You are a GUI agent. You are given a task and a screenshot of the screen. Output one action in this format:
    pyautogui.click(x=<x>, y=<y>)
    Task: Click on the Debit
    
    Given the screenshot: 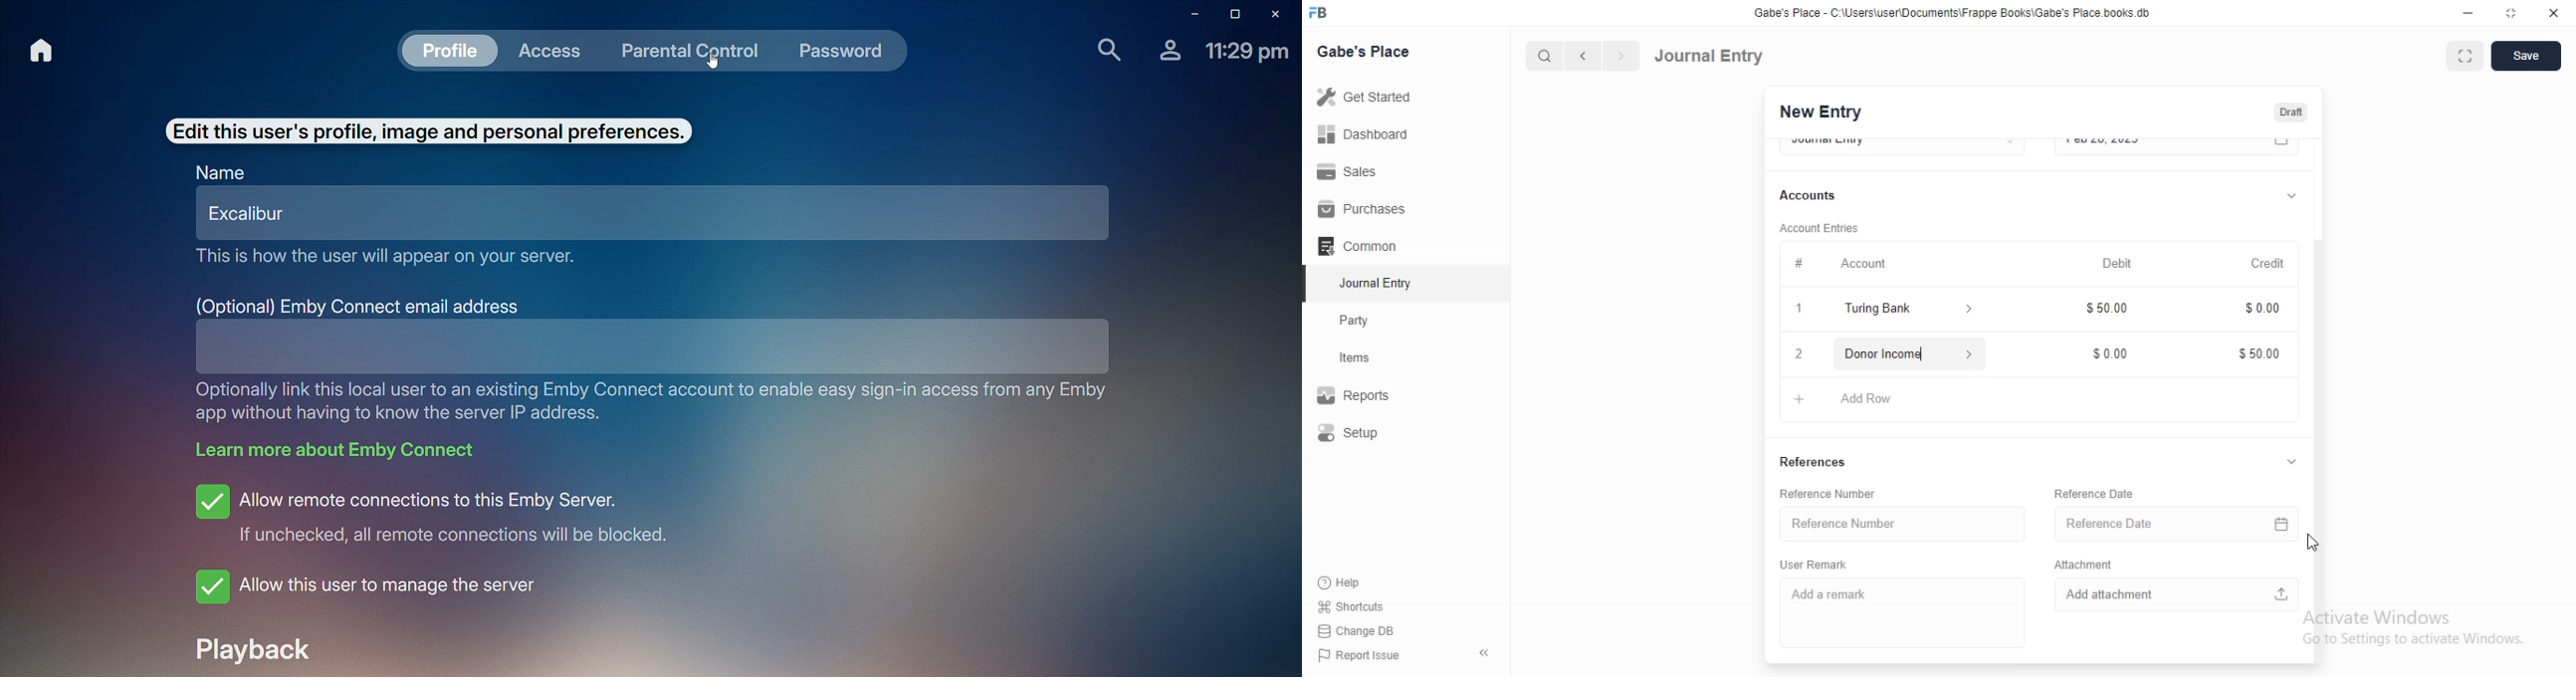 What is the action you would take?
    pyautogui.click(x=2118, y=264)
    